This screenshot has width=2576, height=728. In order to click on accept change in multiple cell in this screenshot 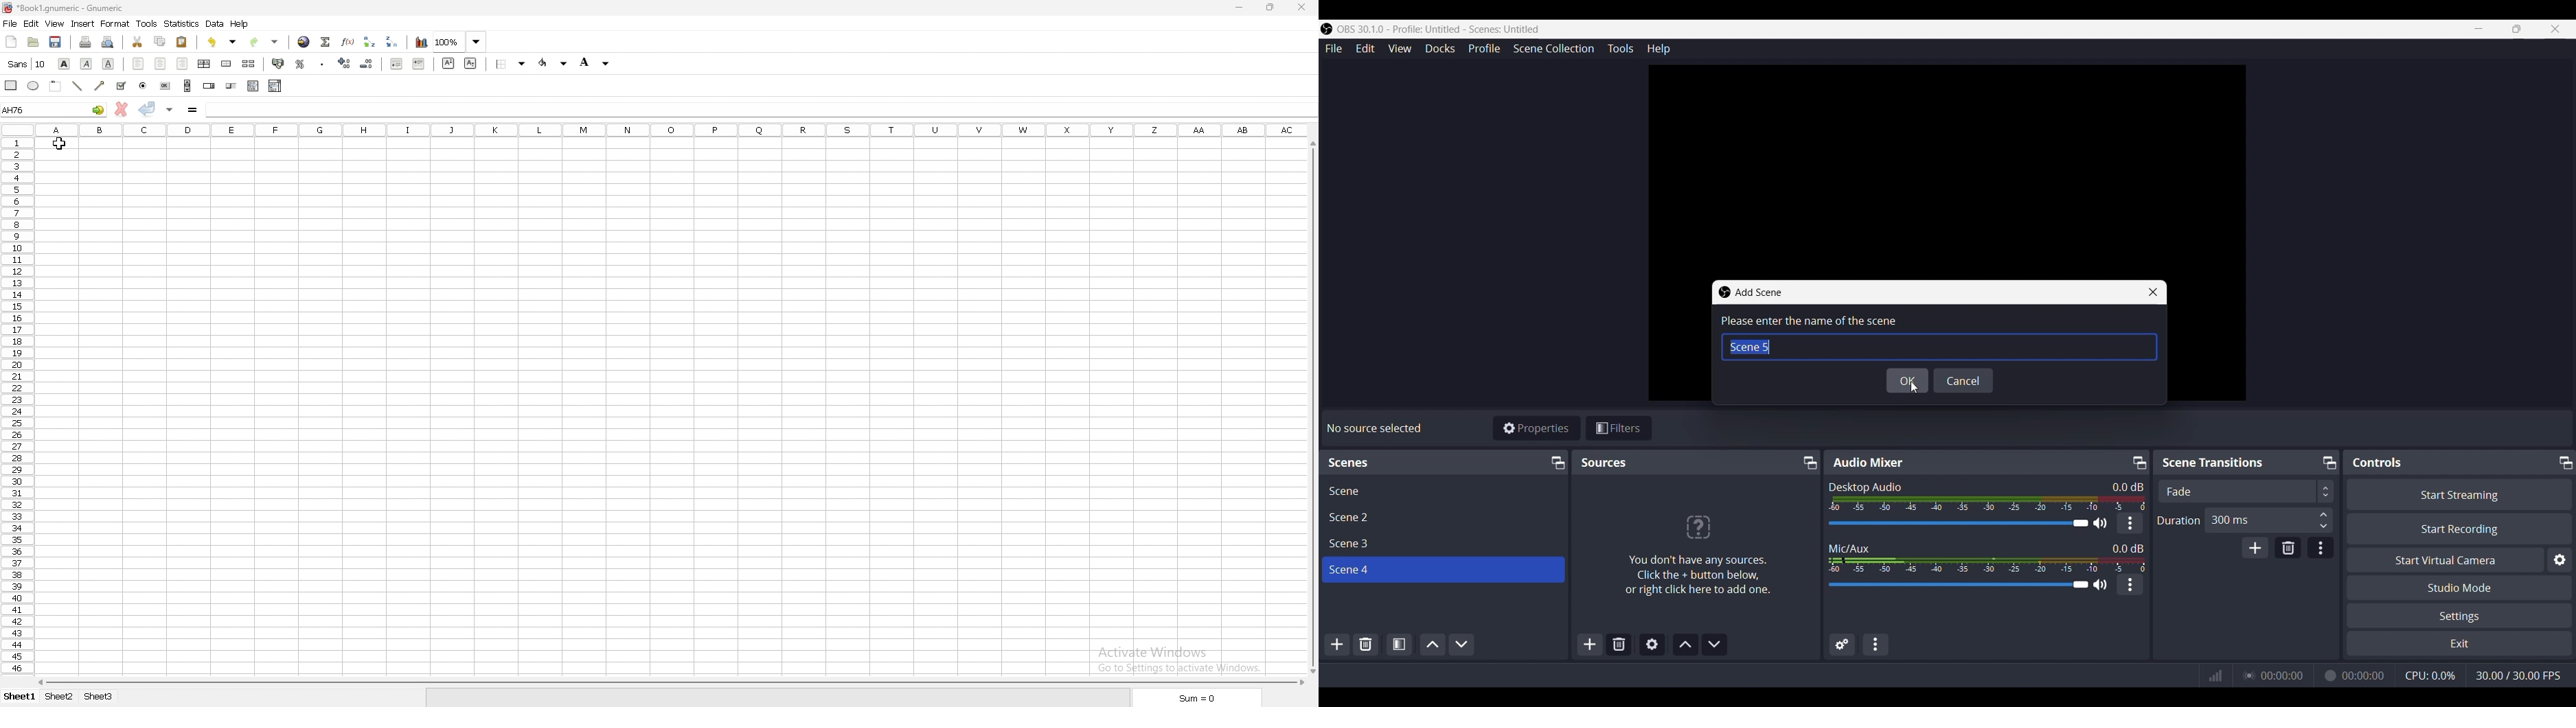, I will do `click(170, 110)`.